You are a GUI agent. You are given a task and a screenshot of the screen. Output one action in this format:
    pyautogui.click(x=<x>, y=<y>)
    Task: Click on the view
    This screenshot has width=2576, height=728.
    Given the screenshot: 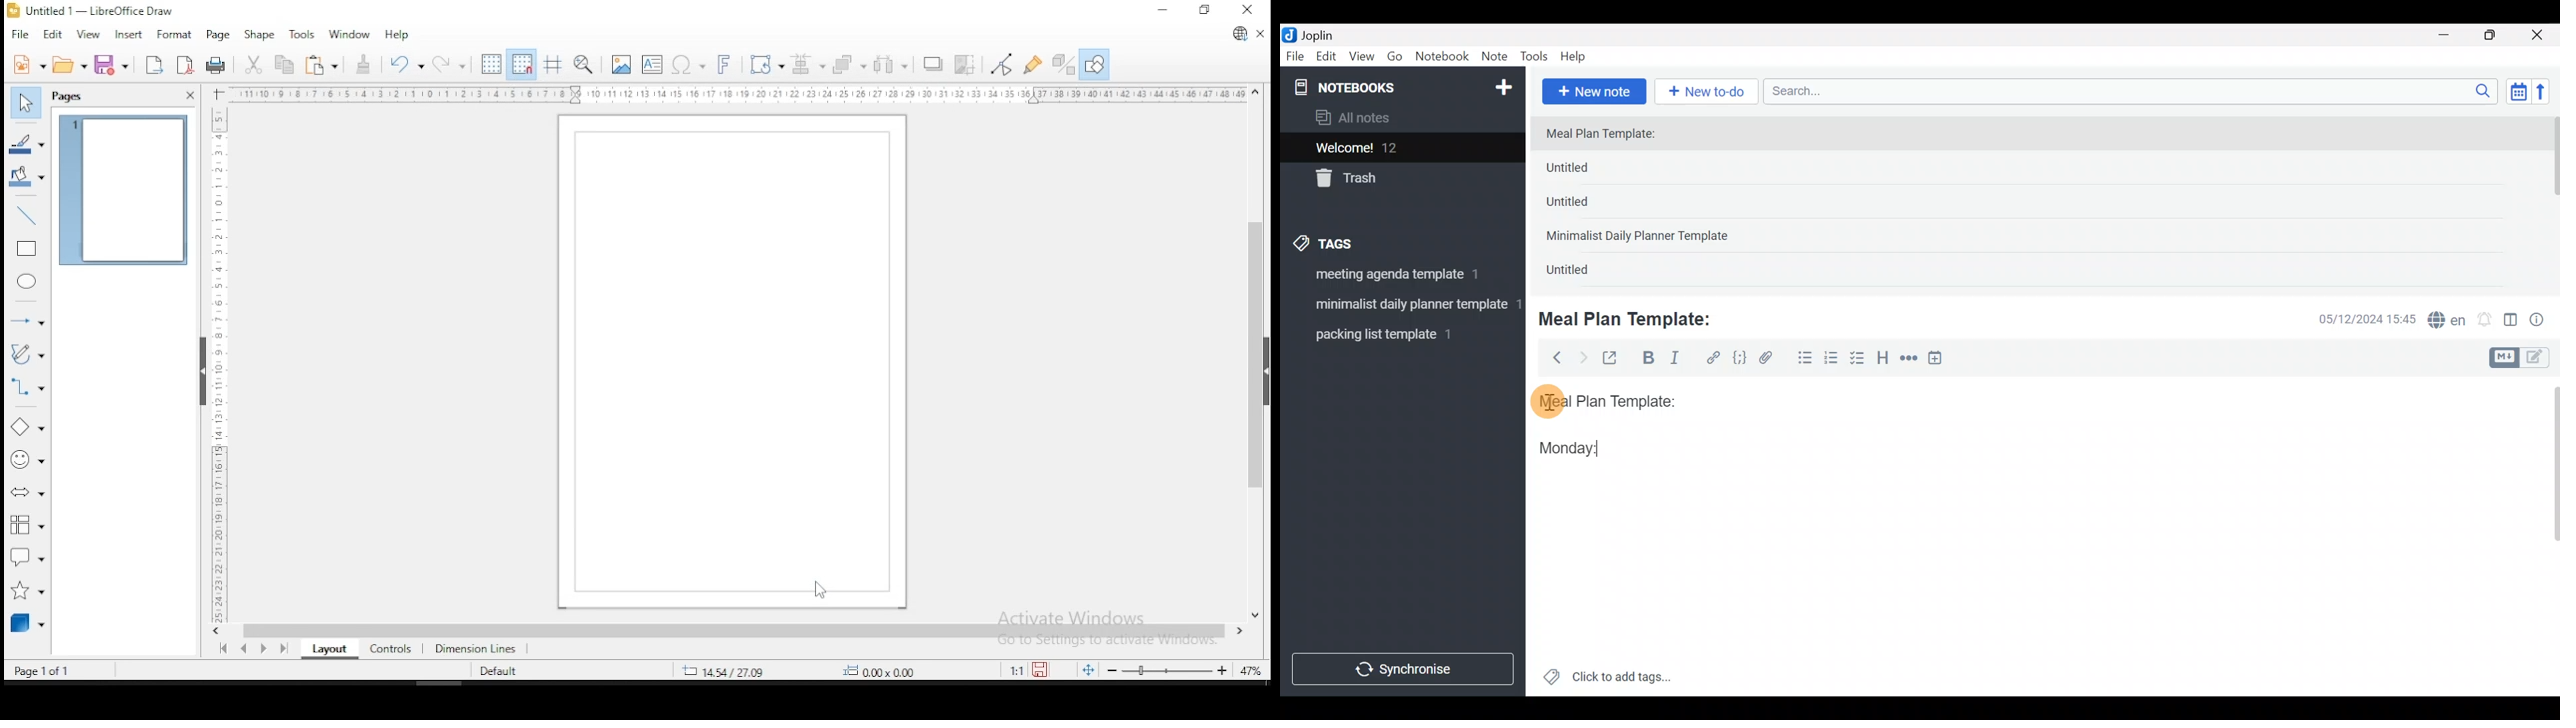 What is the action you would take?
    pyautogui.click(x=89, y=36)
    